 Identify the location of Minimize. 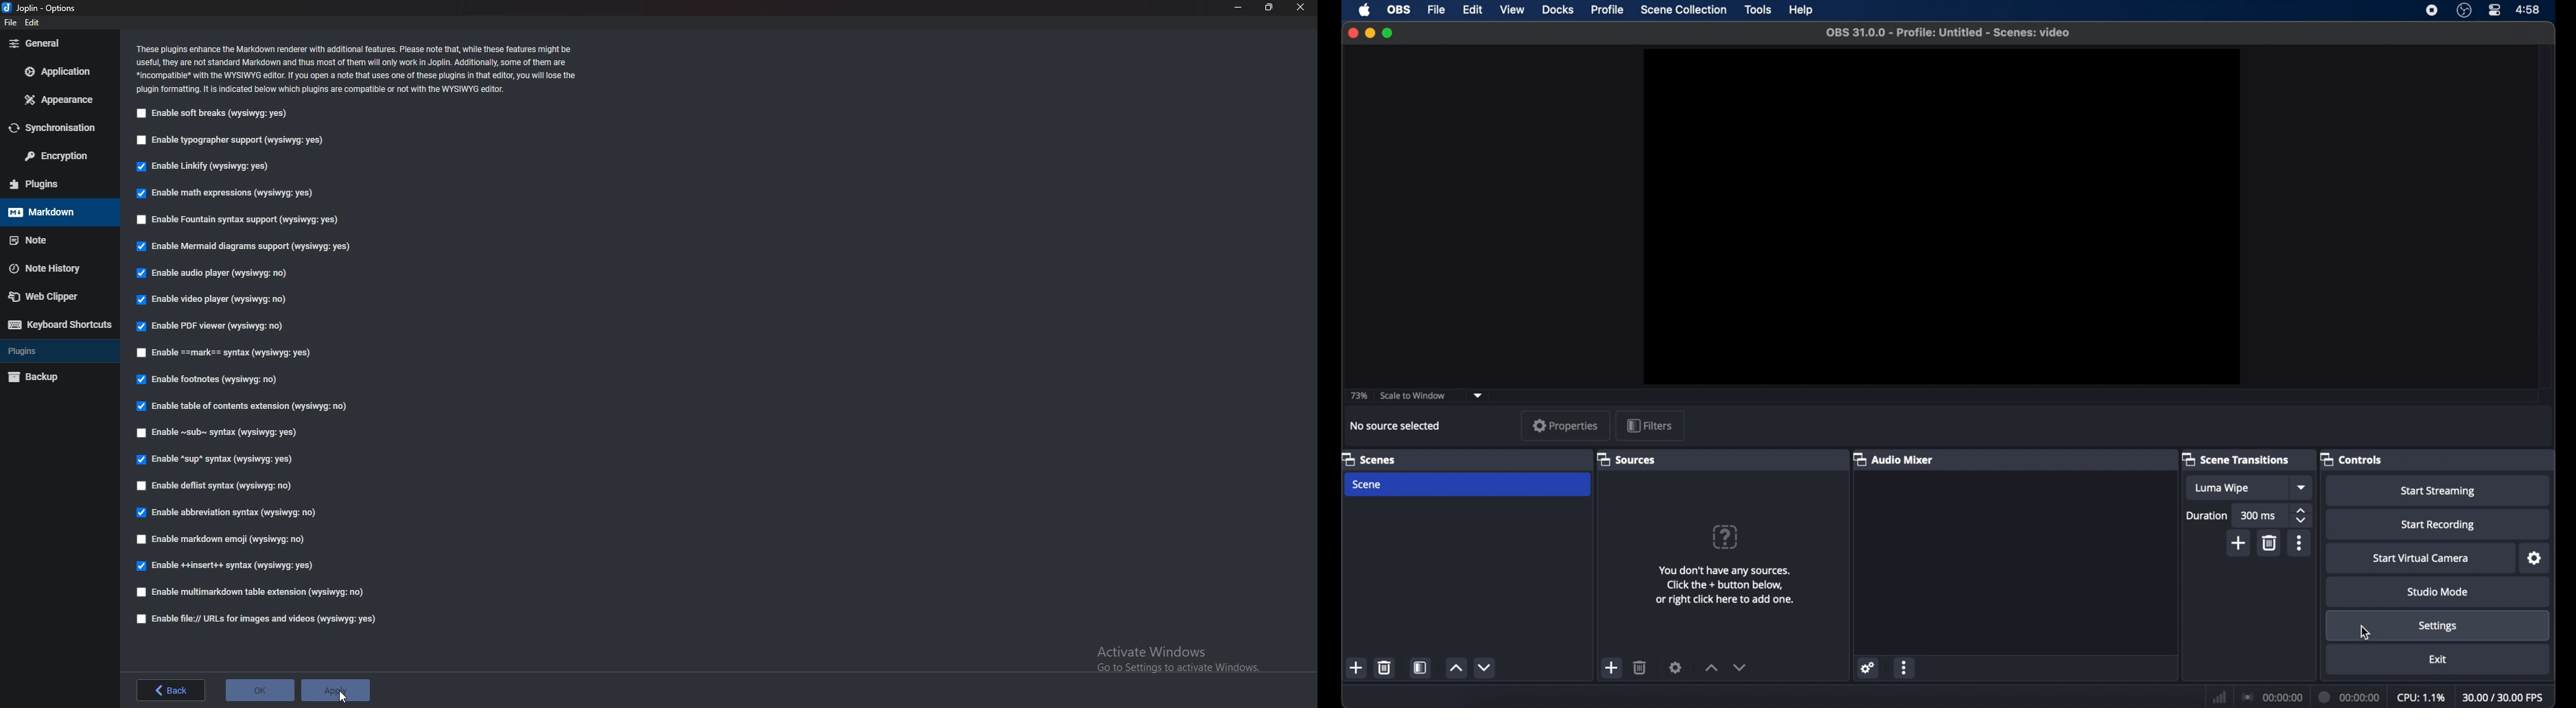
(1237, 7).